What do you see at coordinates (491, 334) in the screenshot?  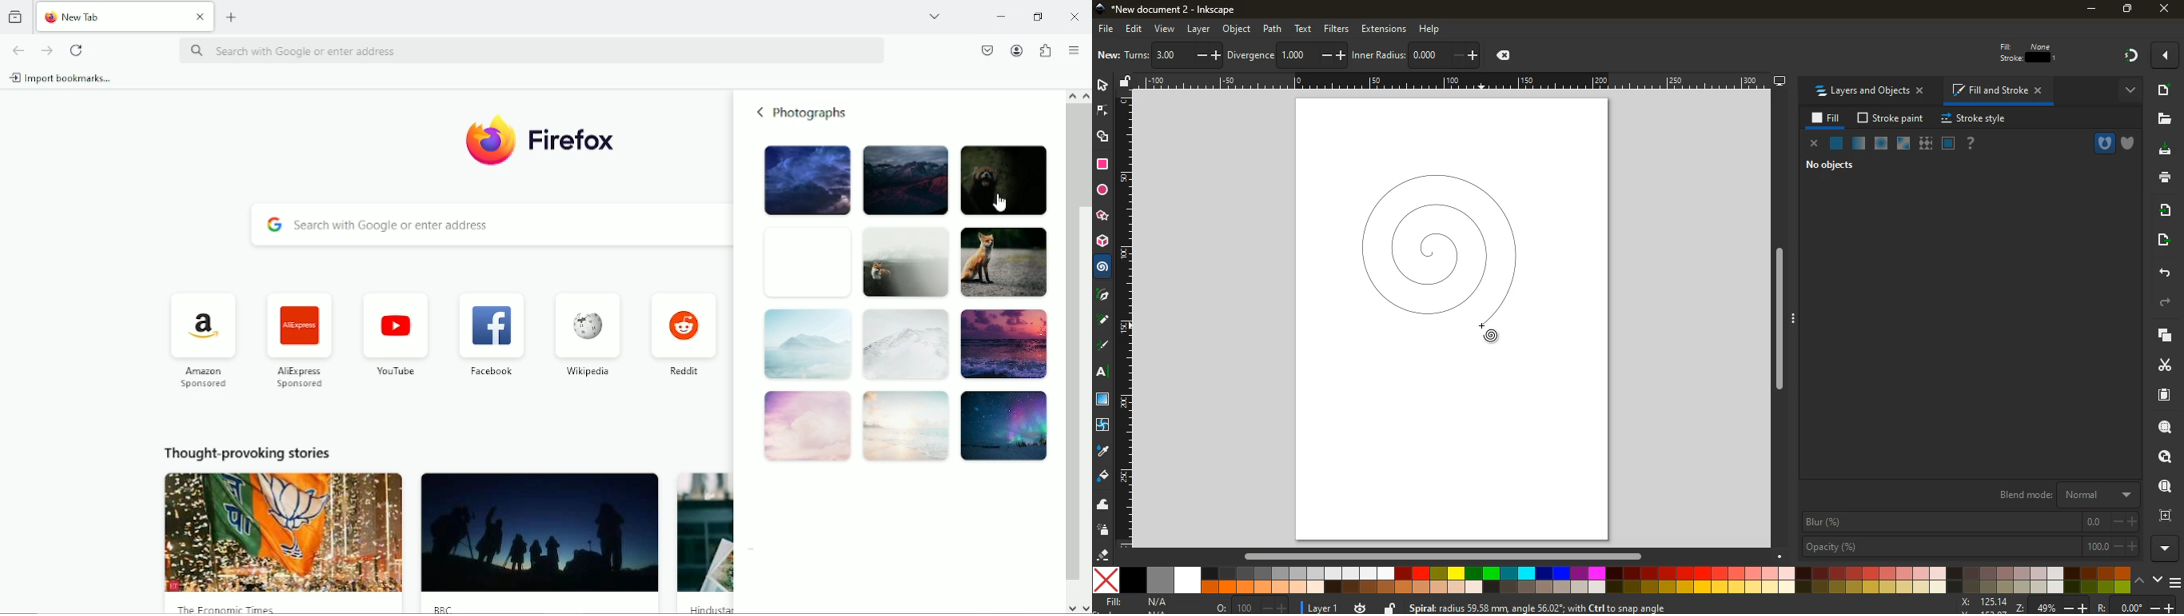 I see `Facebook` at bounding box center [491, 334].